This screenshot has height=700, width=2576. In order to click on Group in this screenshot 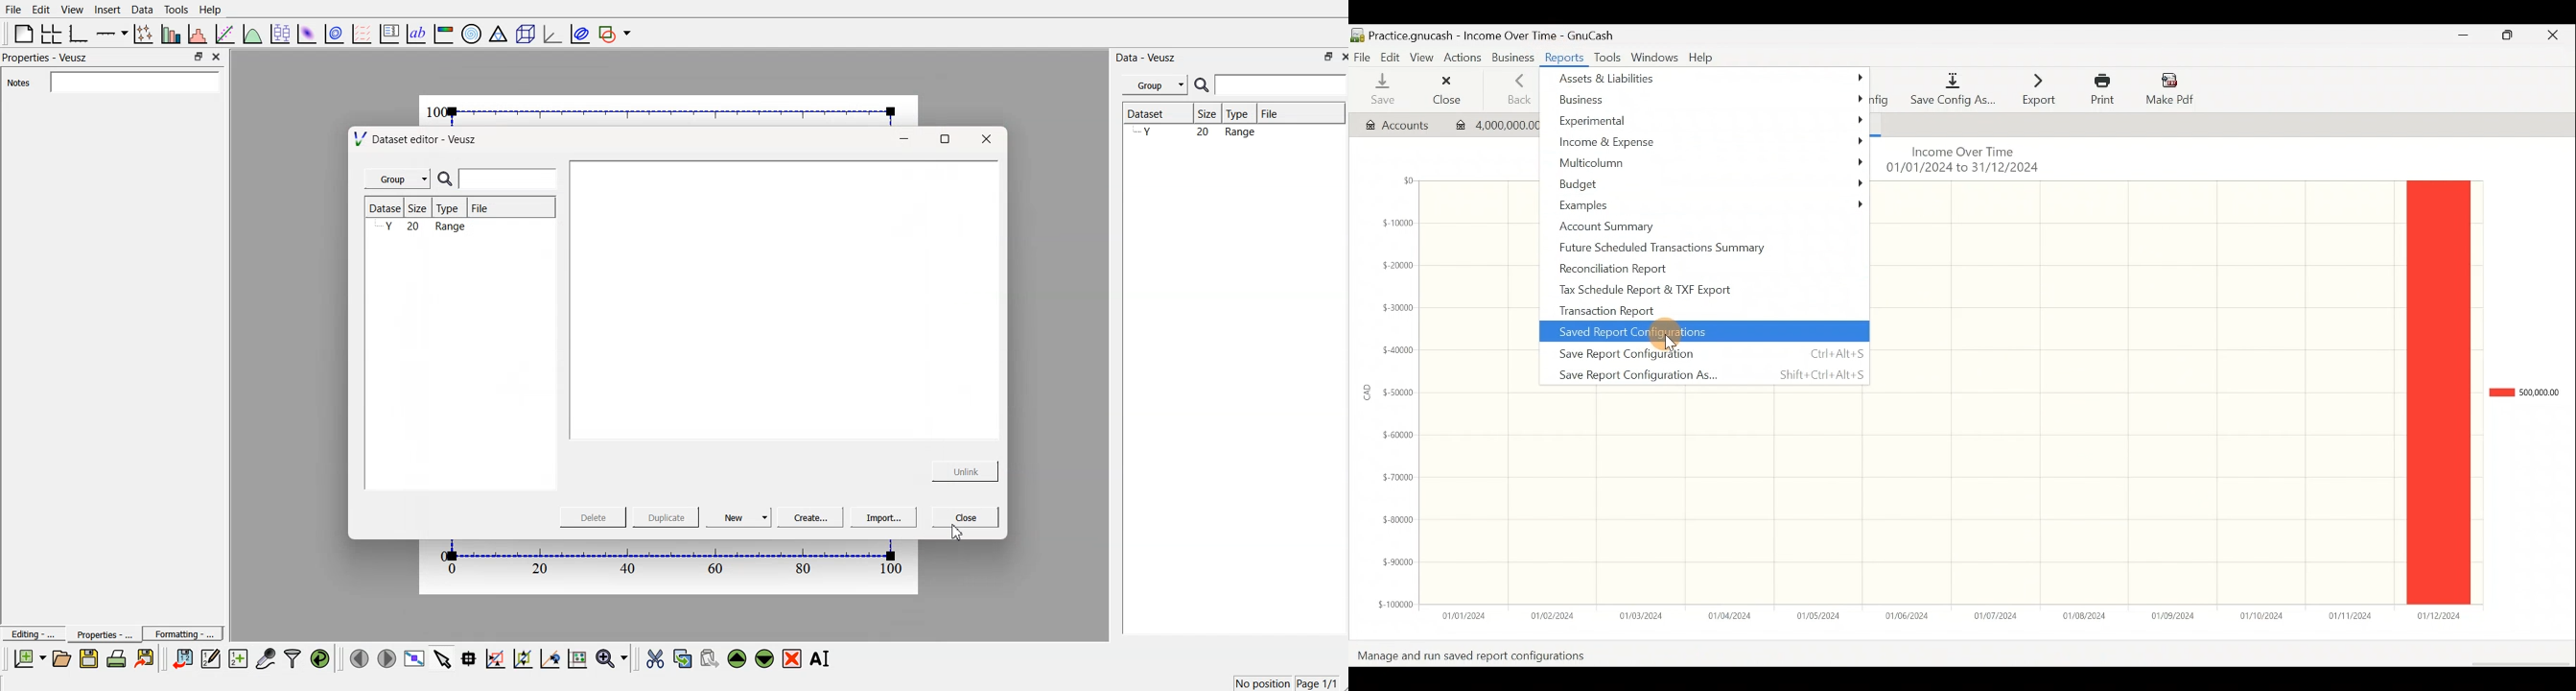, I will do `click(397, 178)`.